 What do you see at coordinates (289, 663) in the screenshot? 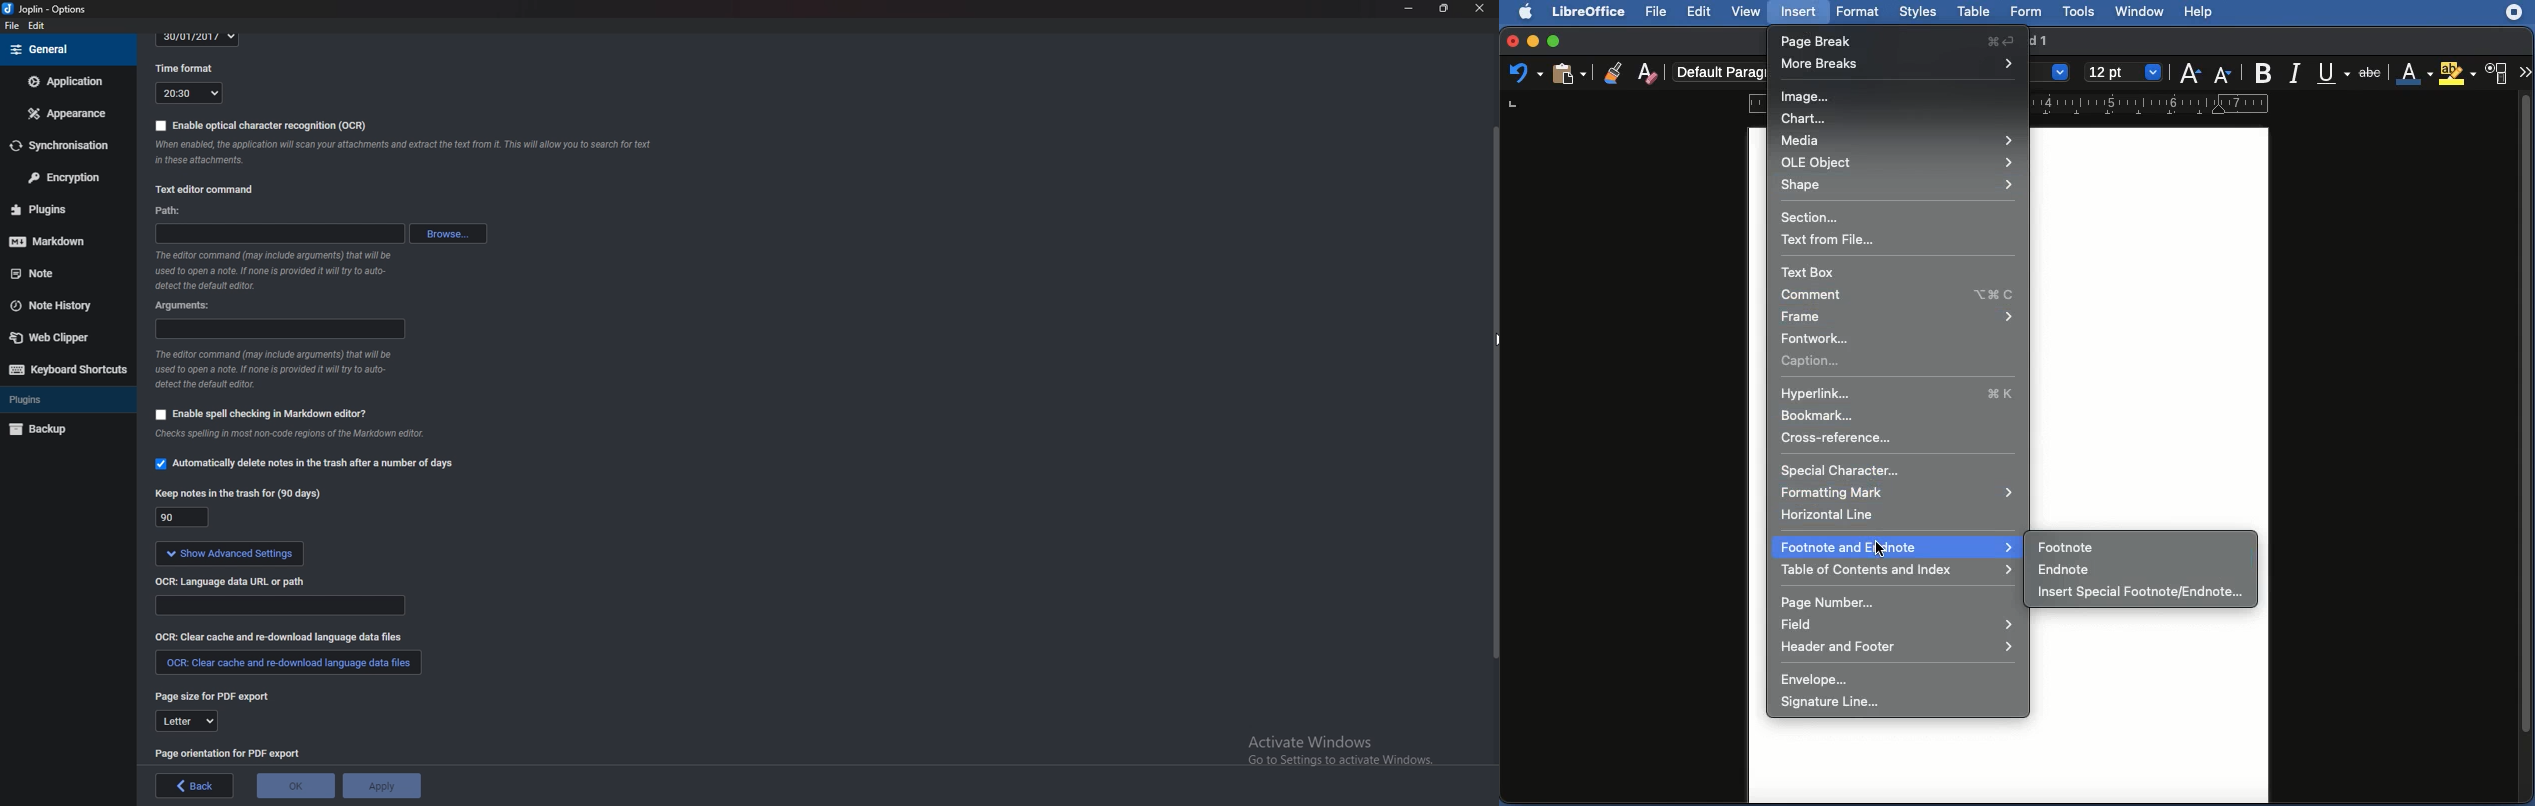
I see `Redownload language data` at bounding box center [289, 663].